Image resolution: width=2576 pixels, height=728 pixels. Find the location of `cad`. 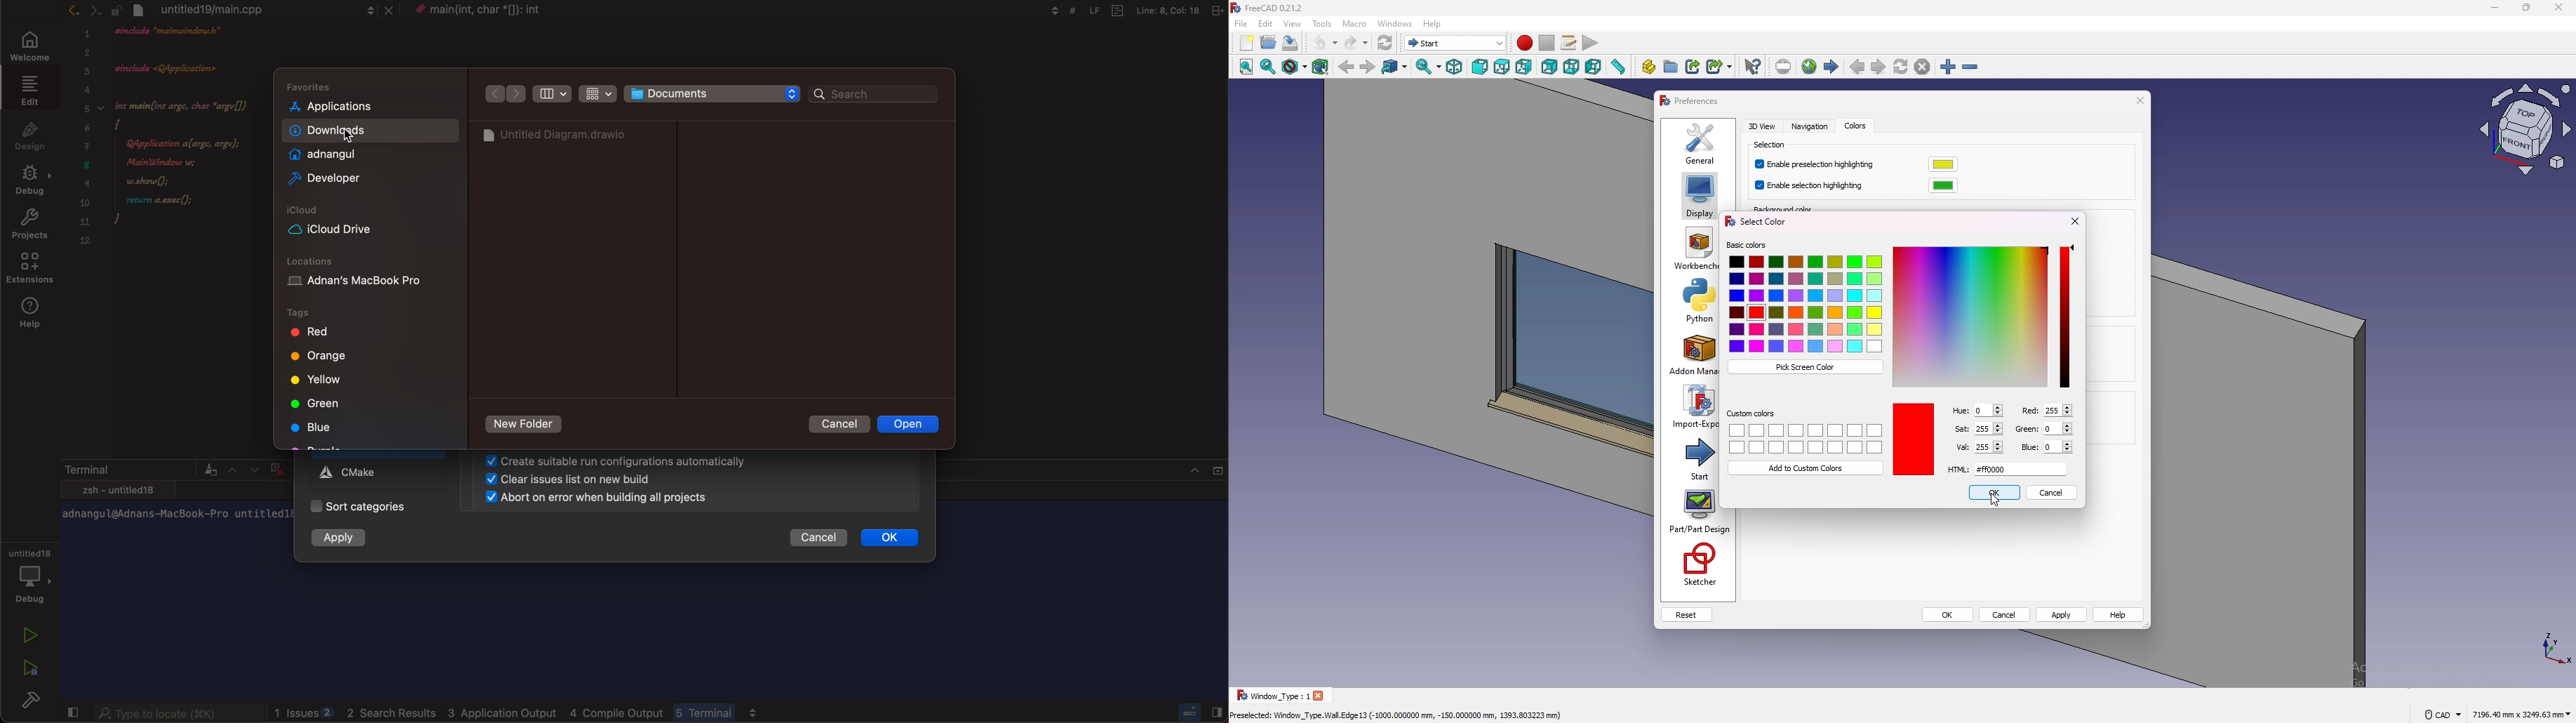

cad is located at coordinates (2443, 713).